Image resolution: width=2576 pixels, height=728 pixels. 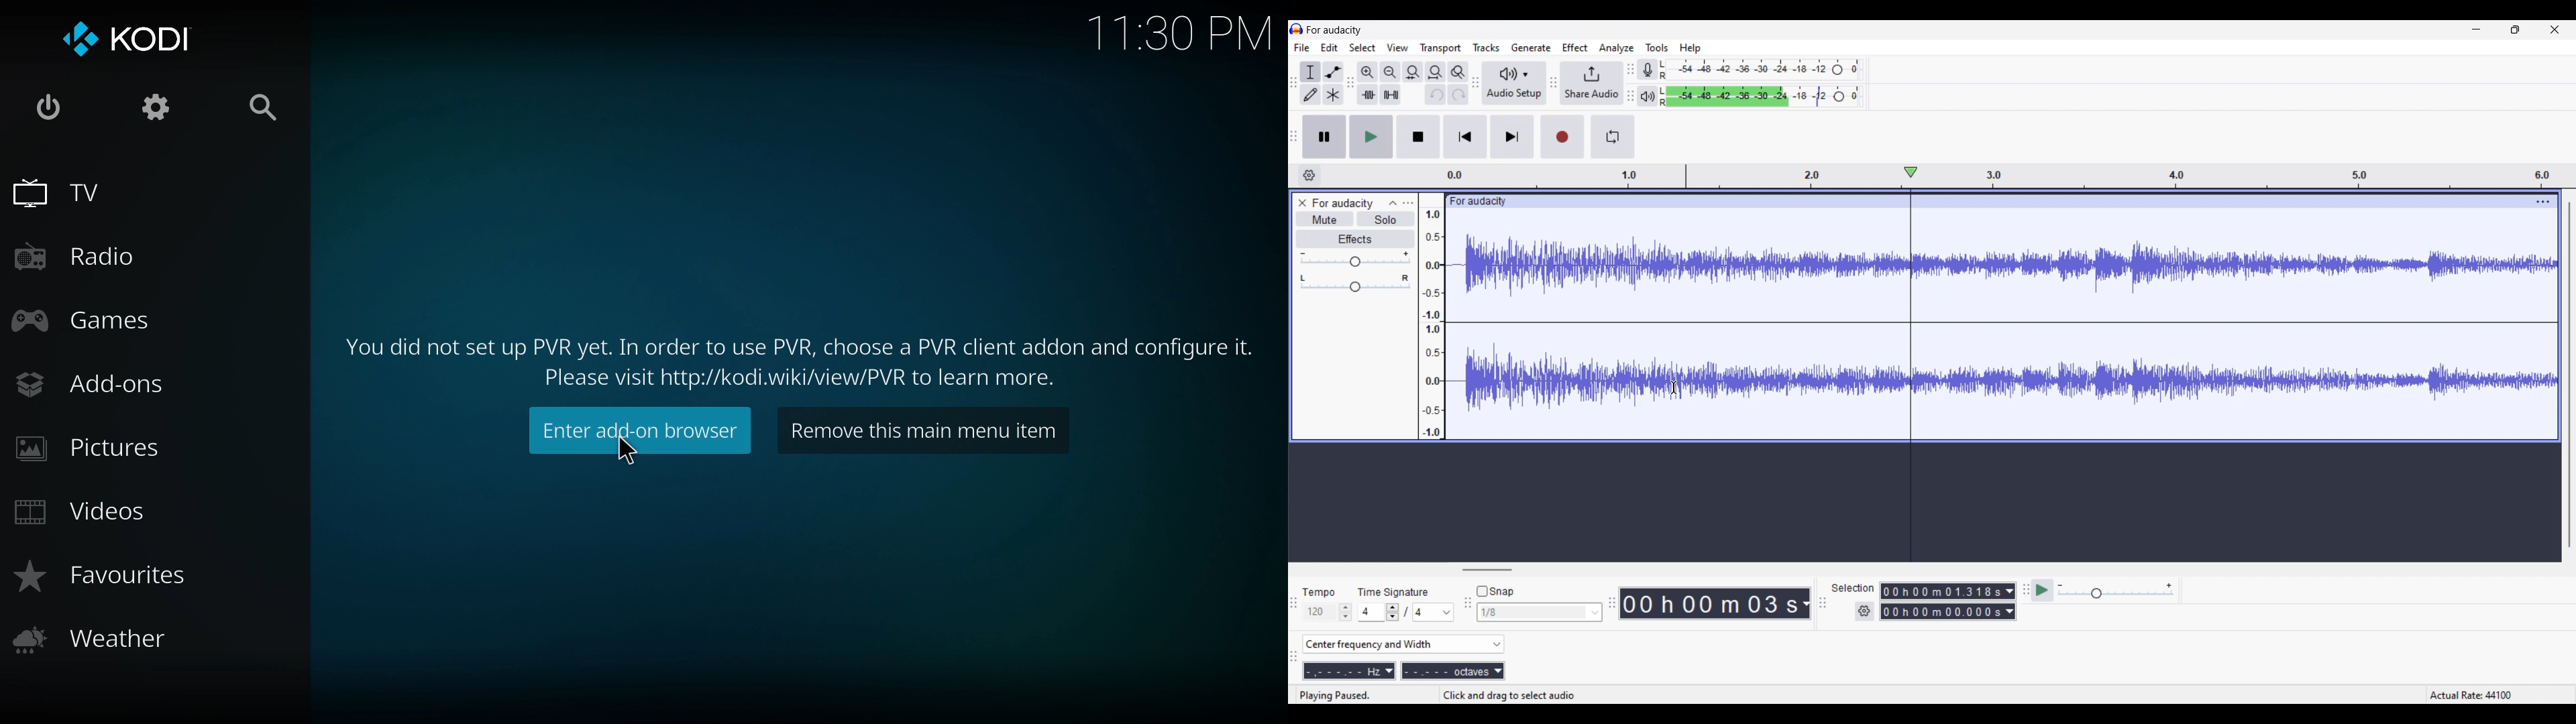 I want to click on 11:30 PM, so click(x=1177, y=35).